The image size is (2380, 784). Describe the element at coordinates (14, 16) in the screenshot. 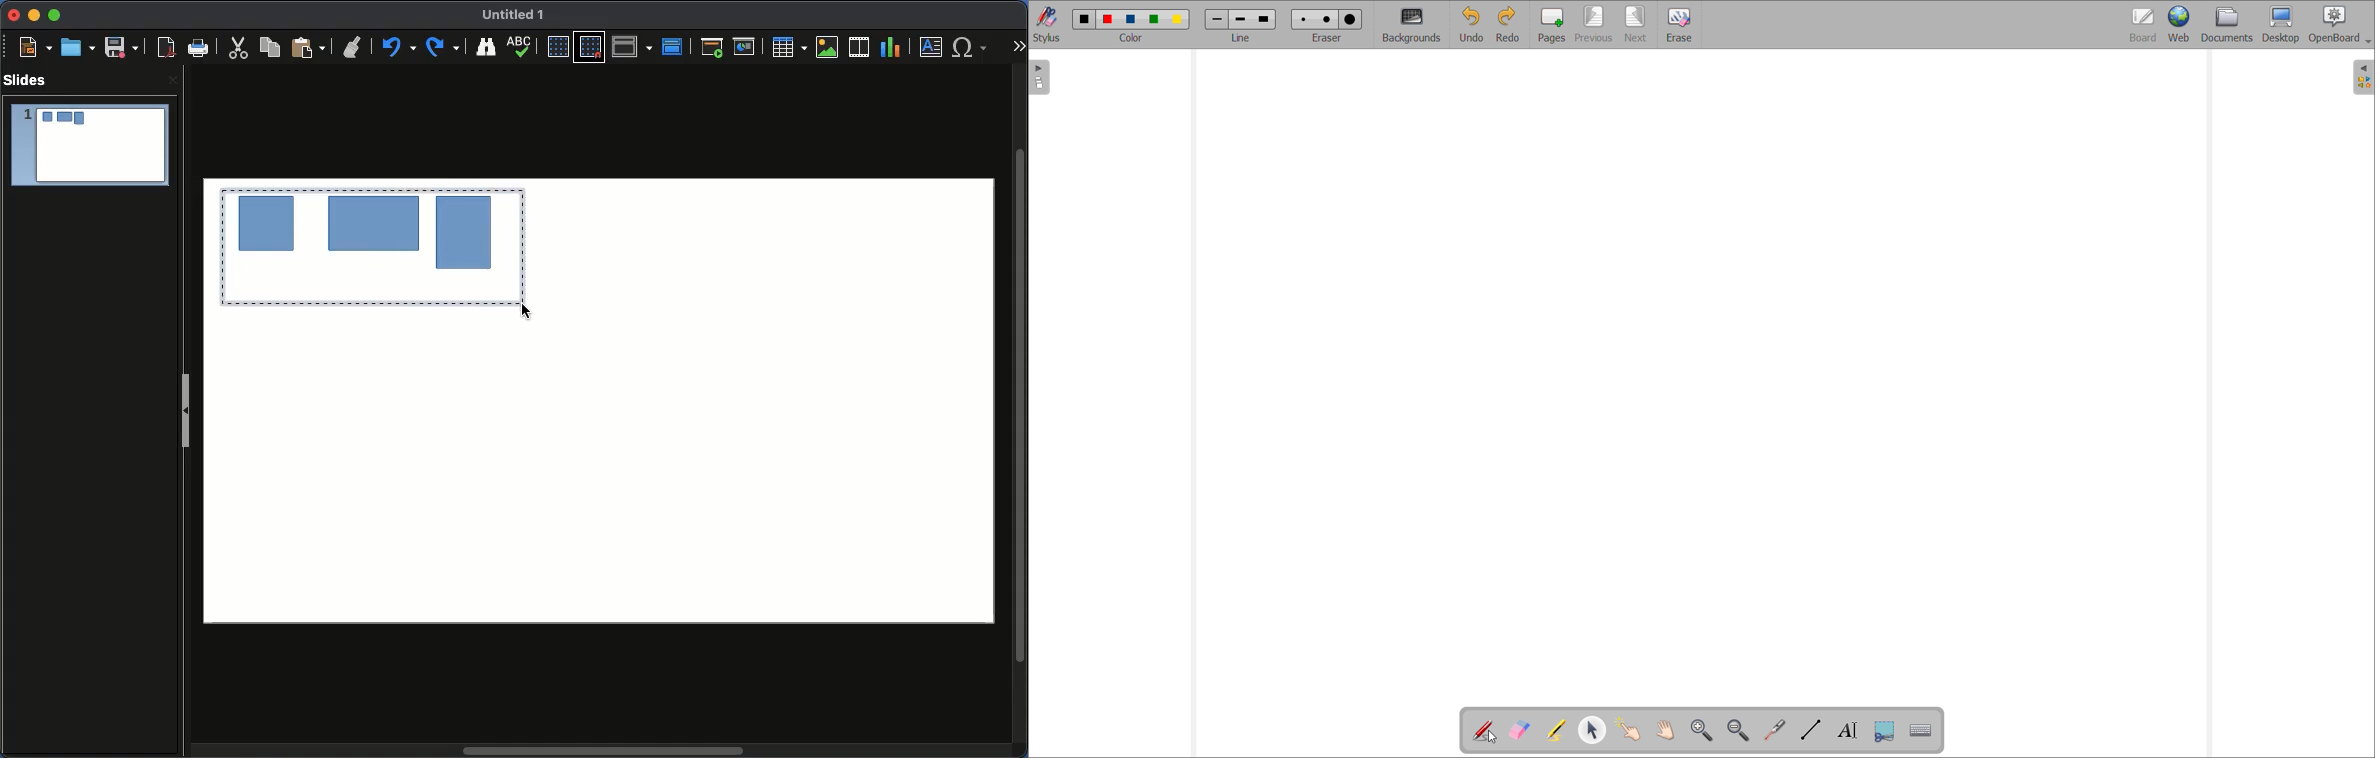

I see `Close` at that location.